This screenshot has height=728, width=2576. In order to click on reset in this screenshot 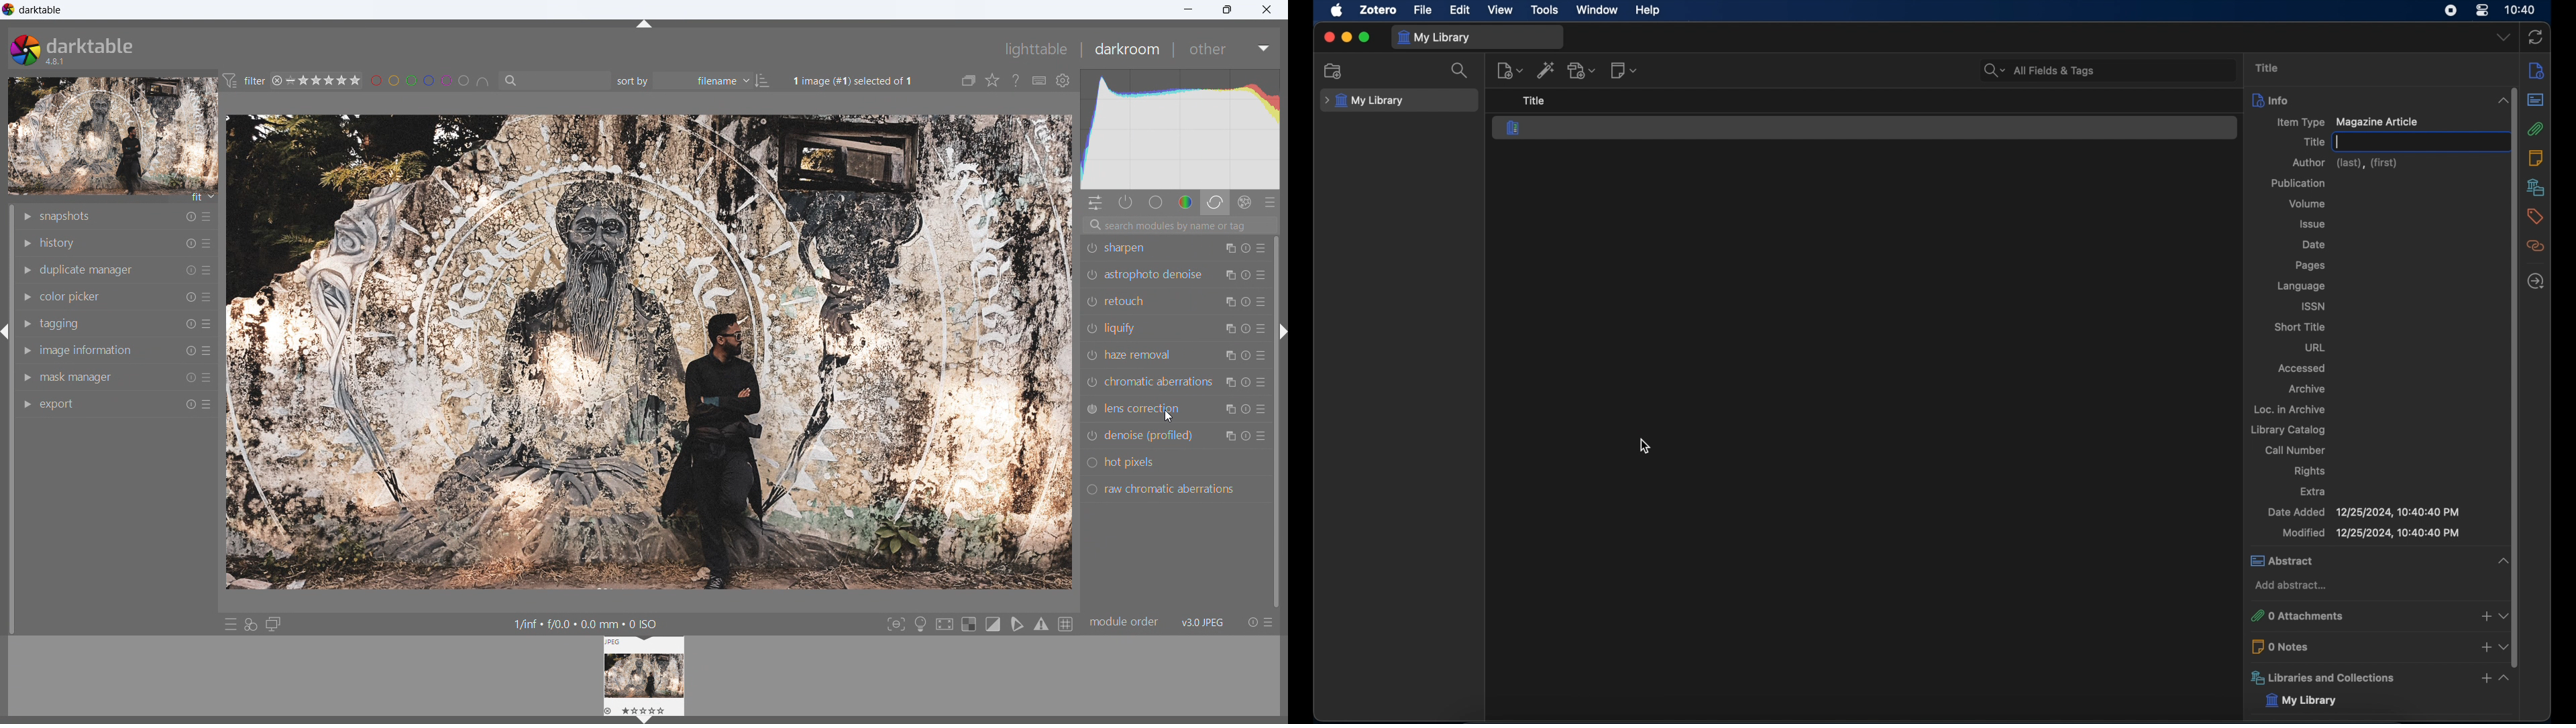, I will do `click(1246, 248)`.